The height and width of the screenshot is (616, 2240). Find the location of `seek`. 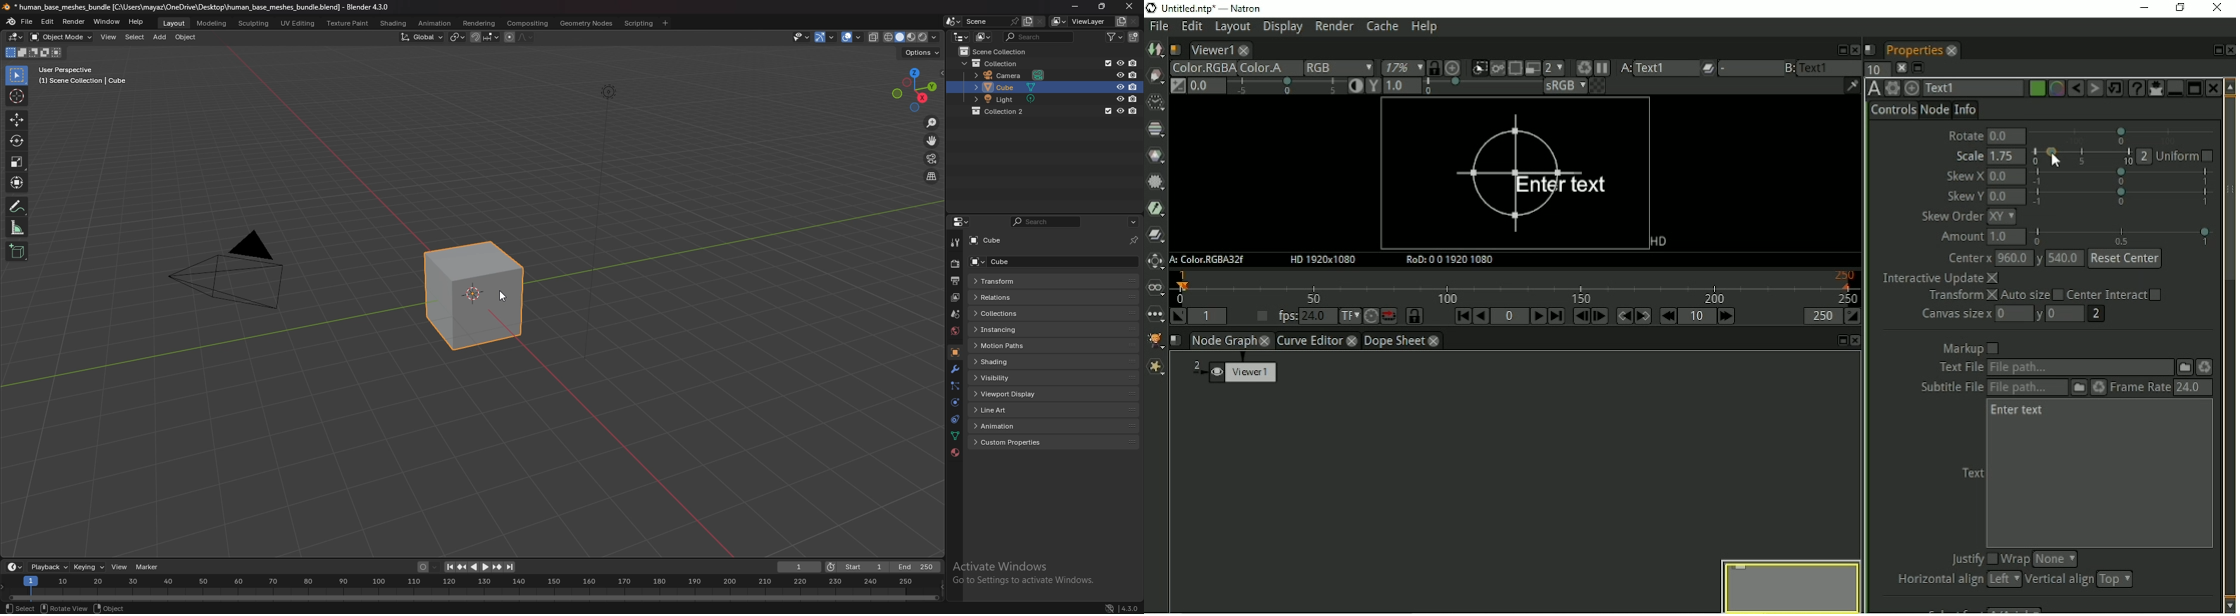

seek is located at coordinates (473, 588).